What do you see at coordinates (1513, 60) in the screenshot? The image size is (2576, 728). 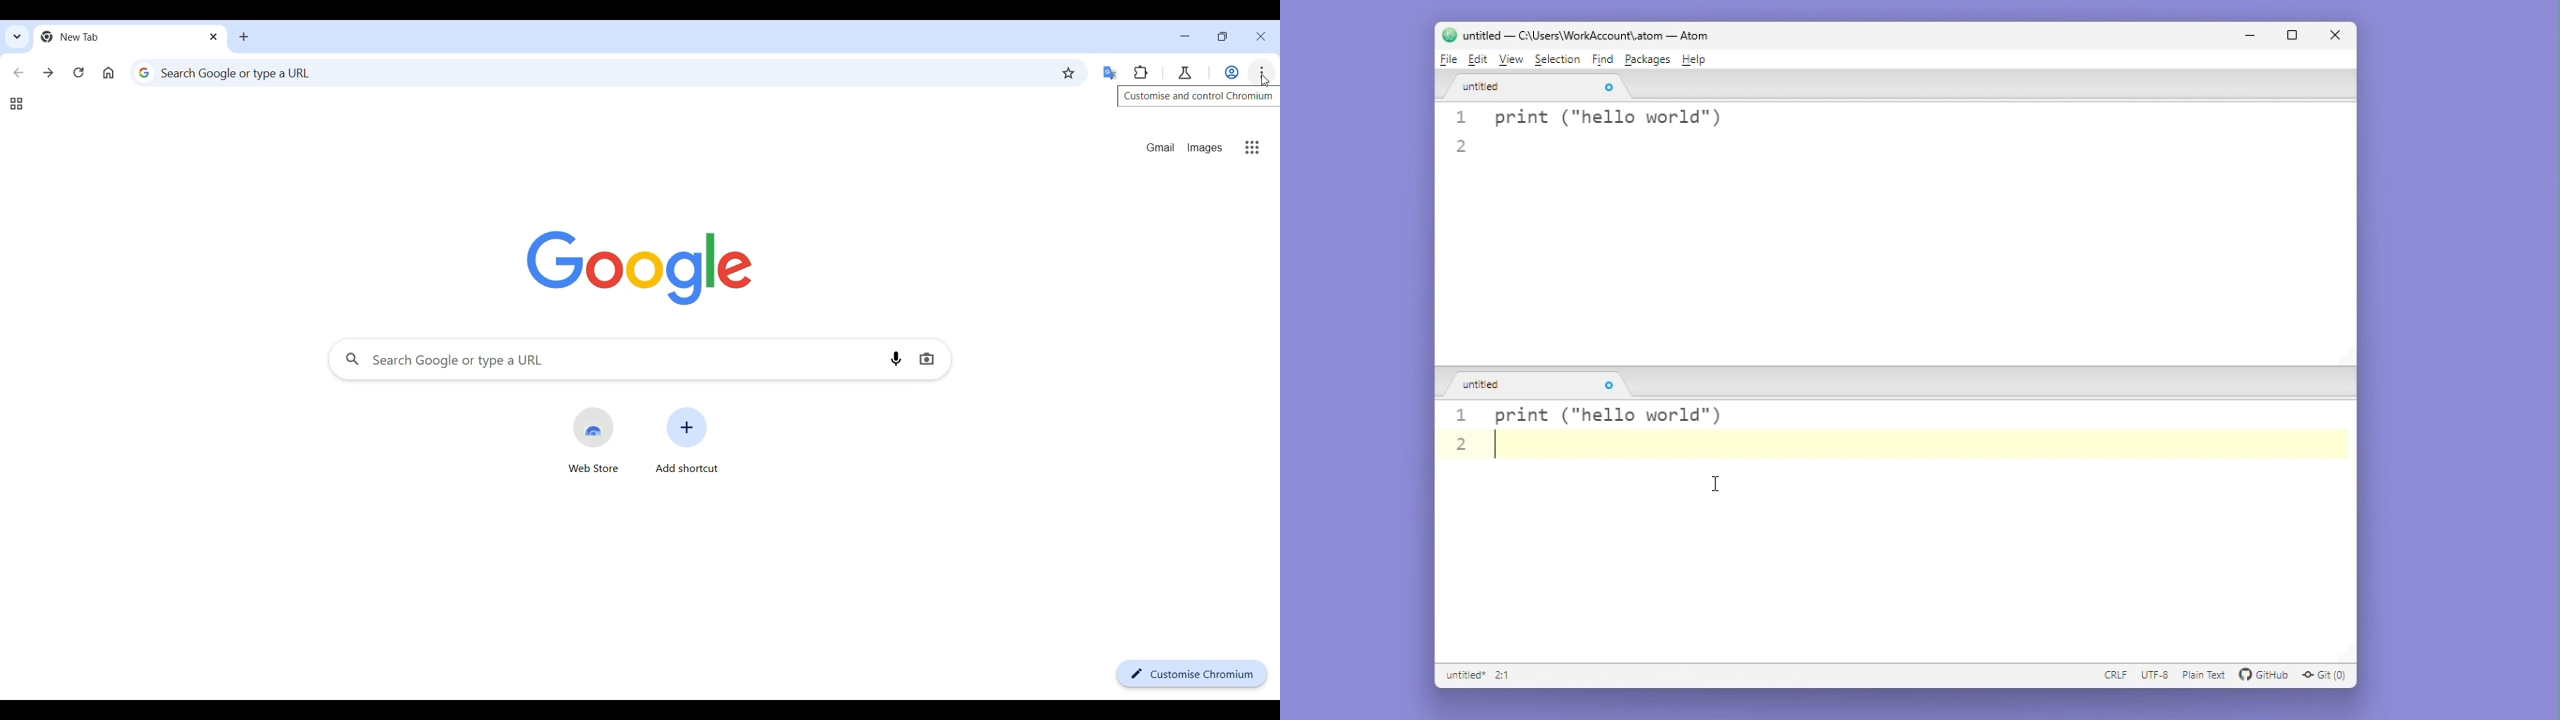 I see `View` at bounding box center [1513, 60].